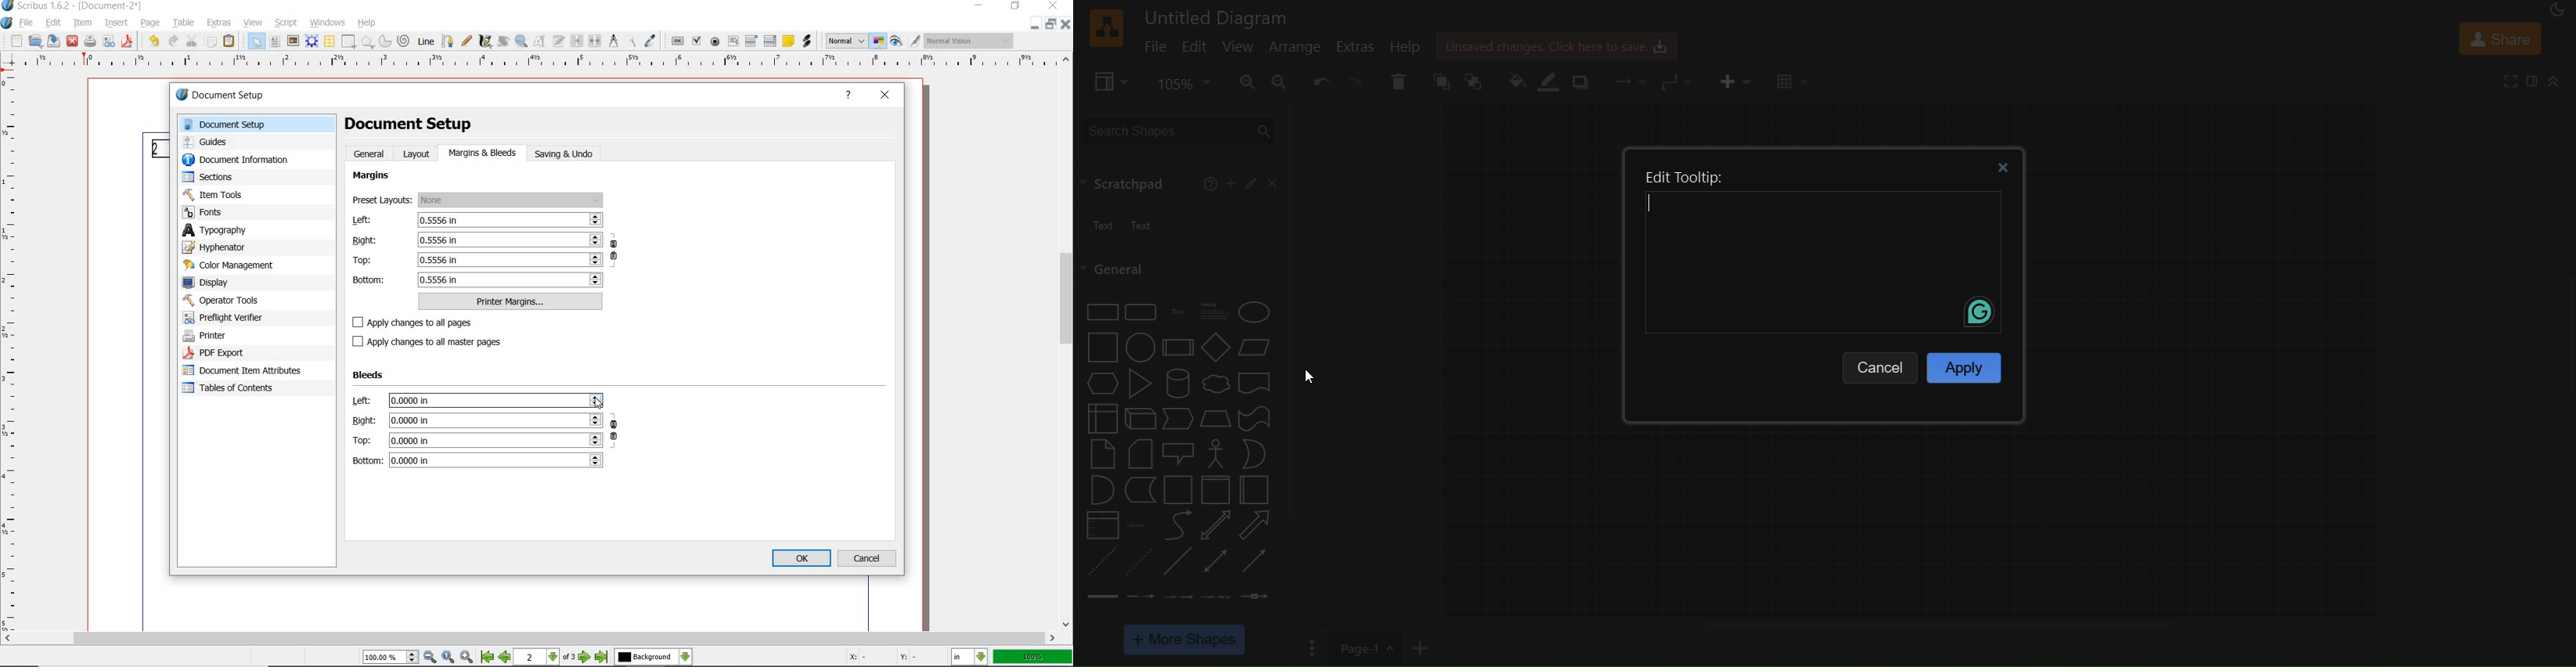  What do you see at coordinates (571, 155) in the screenshot?
I see `saving & undo` at bounding box center [571, 155].